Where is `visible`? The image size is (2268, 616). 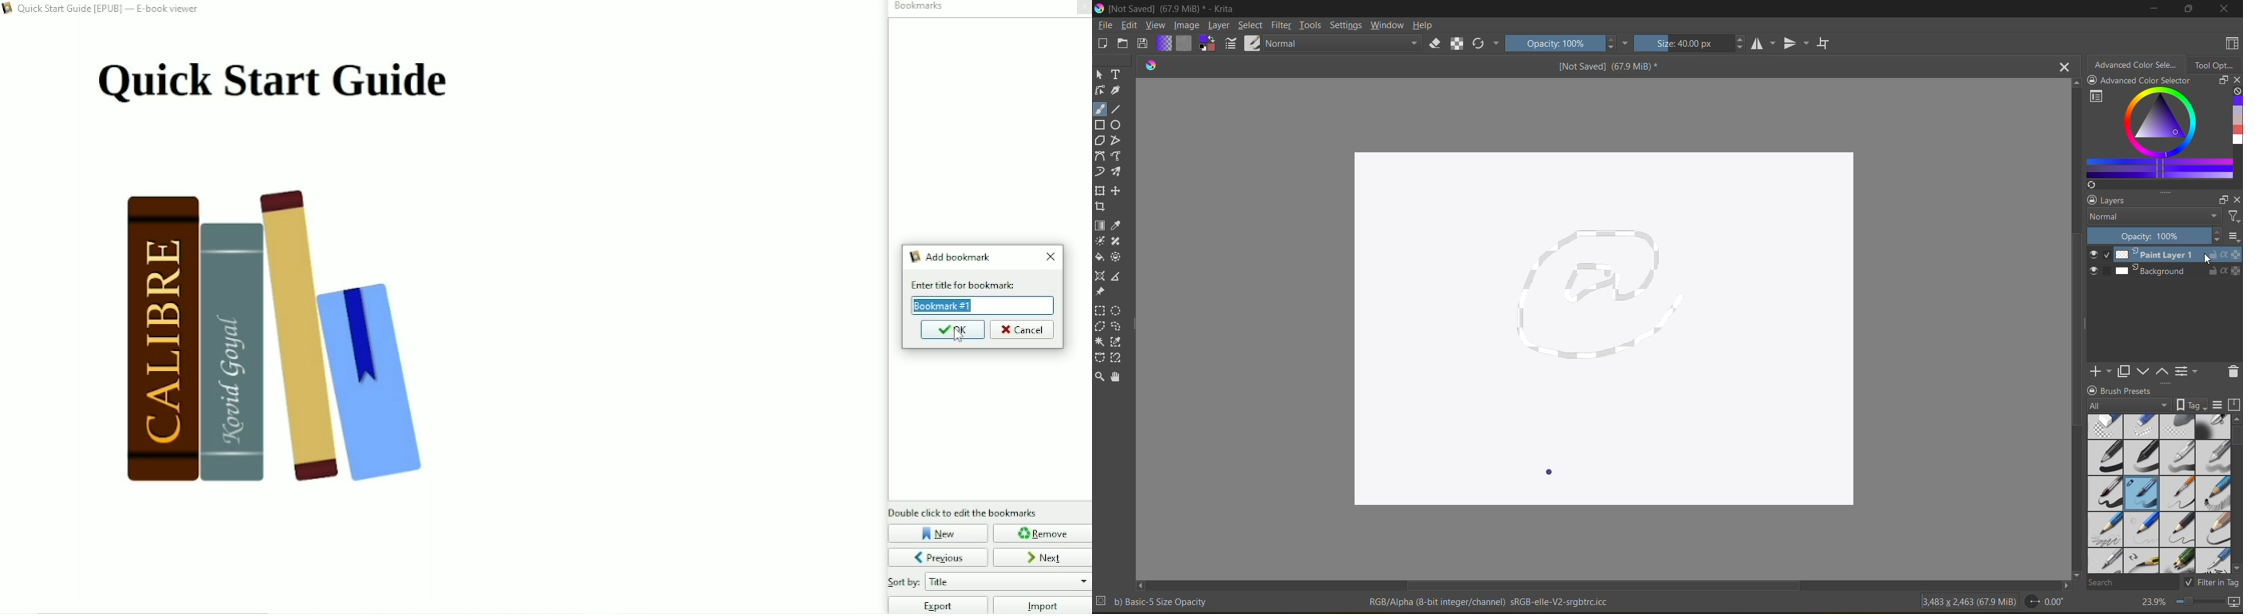 visible is located at coordinates (2092, 255).